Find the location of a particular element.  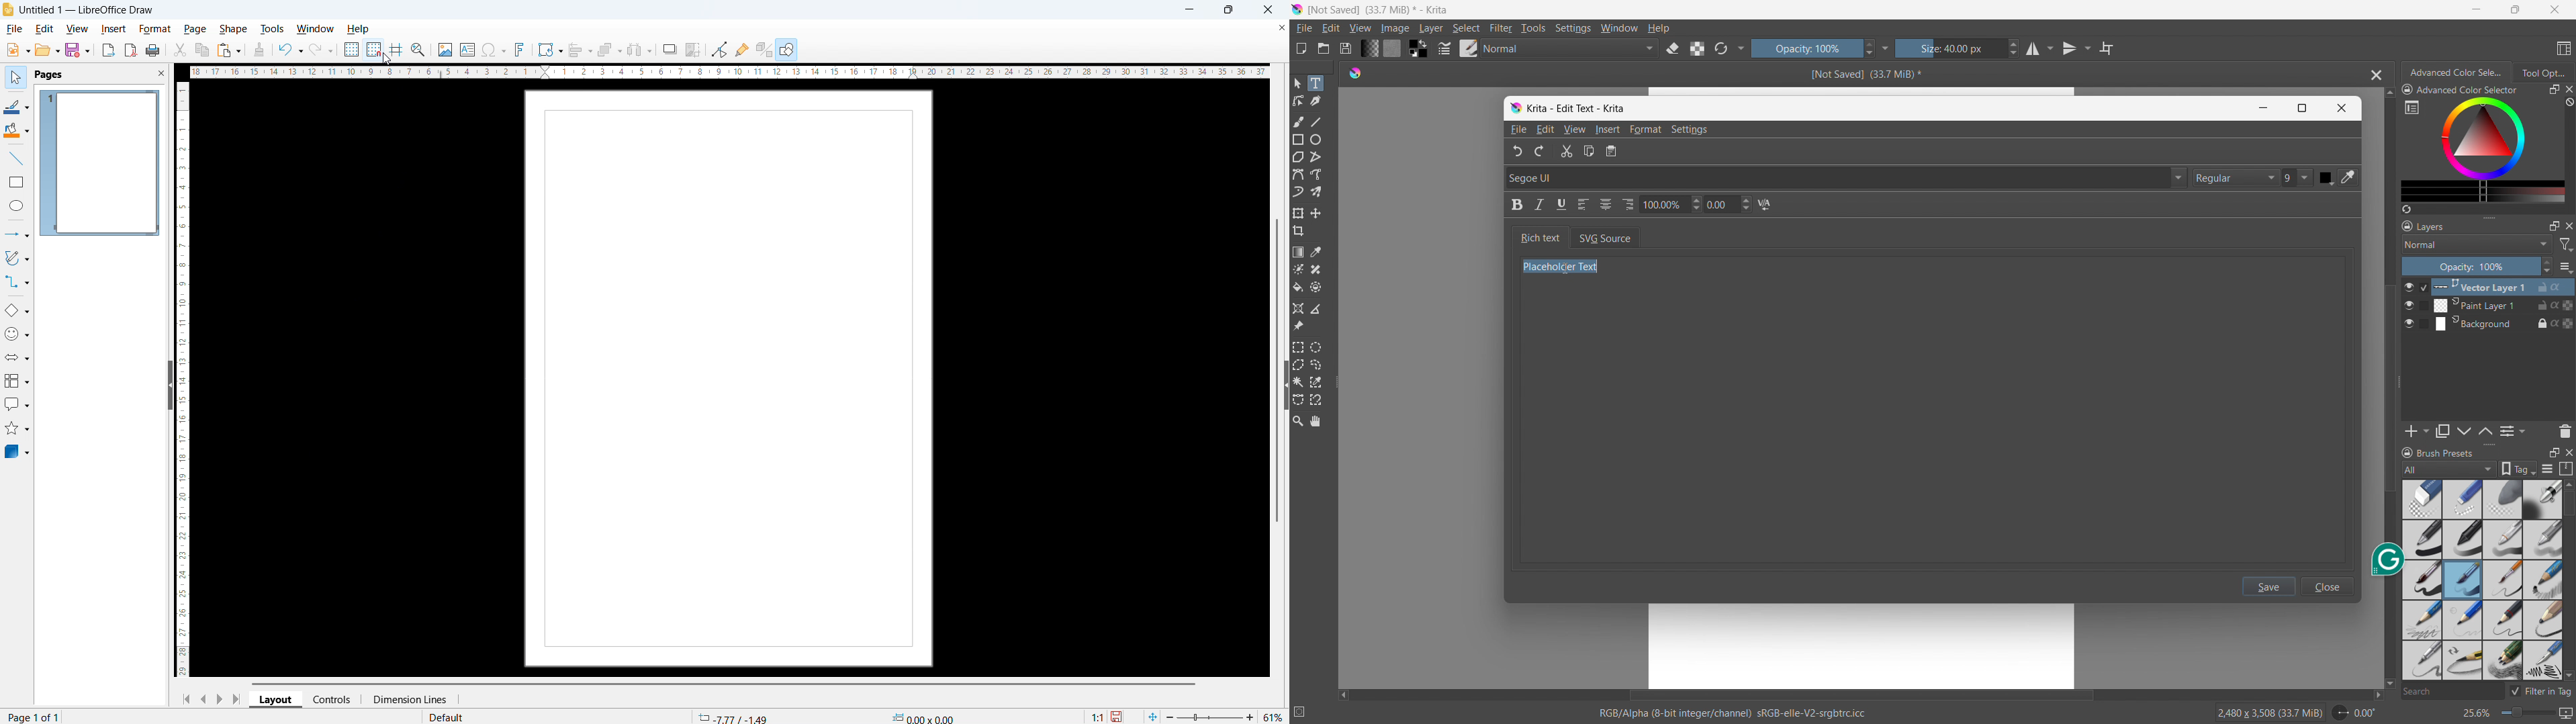

callout shapes is located at coordinates (17, 404).